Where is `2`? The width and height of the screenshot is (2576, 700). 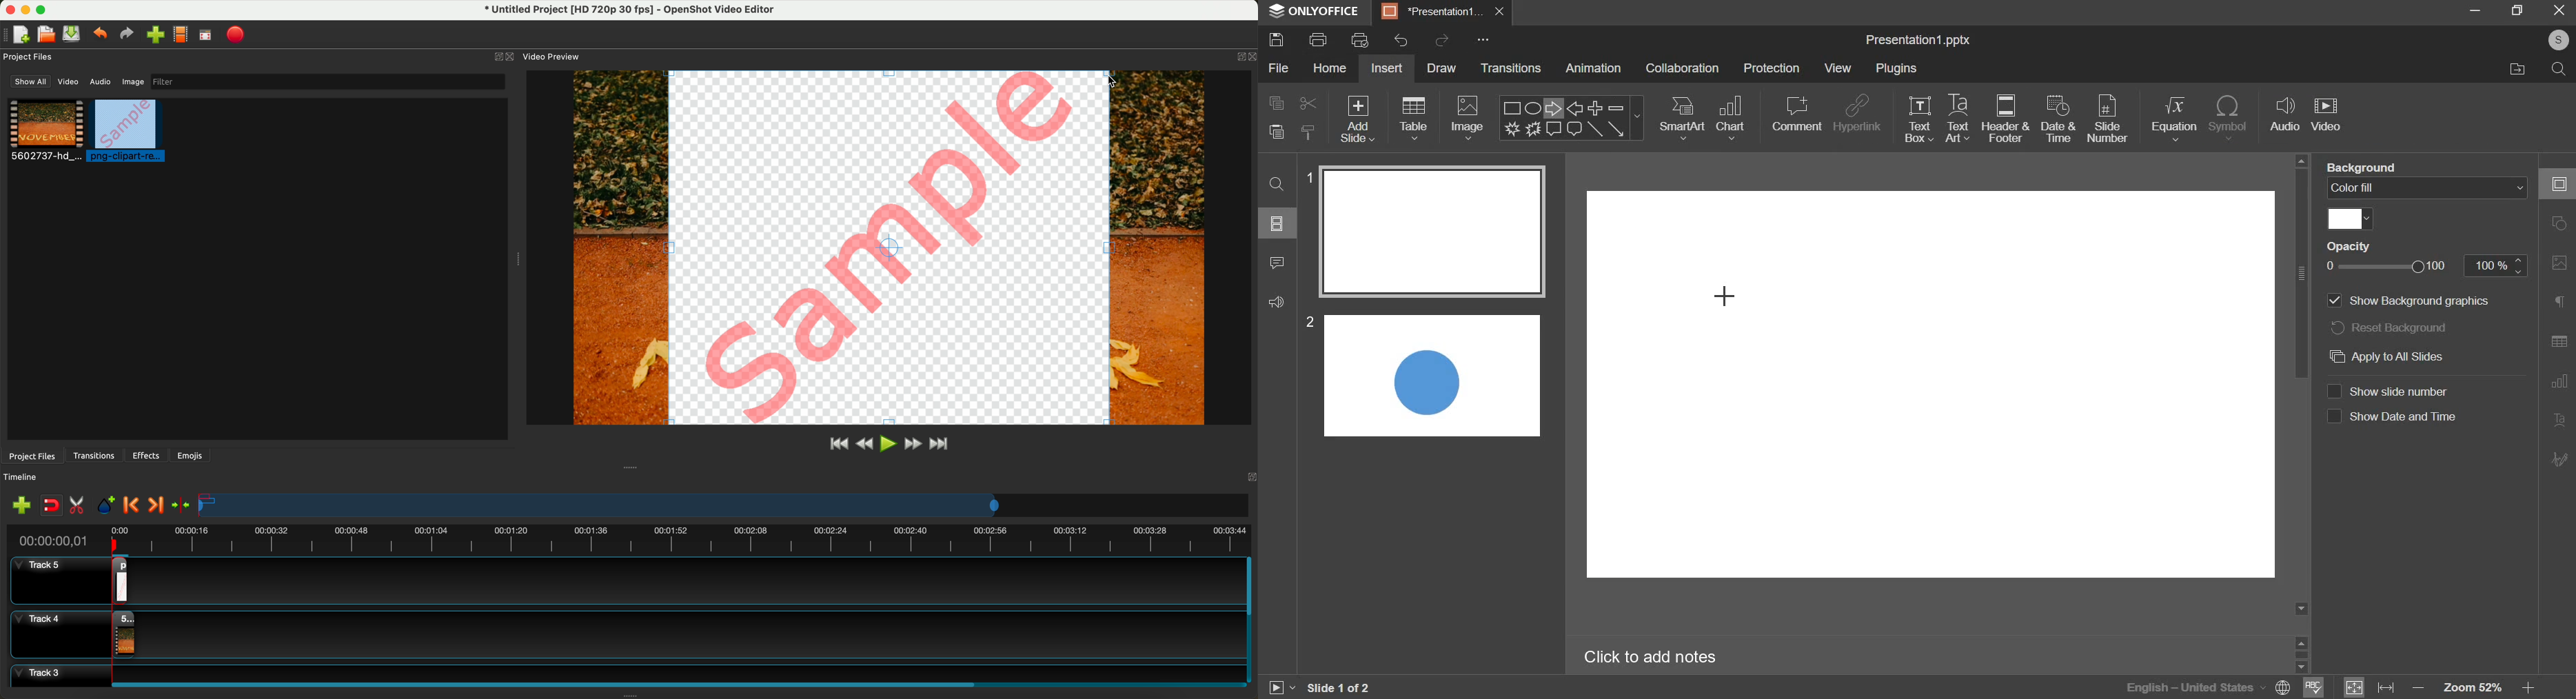
2 is located at coordinates (1310, 323).